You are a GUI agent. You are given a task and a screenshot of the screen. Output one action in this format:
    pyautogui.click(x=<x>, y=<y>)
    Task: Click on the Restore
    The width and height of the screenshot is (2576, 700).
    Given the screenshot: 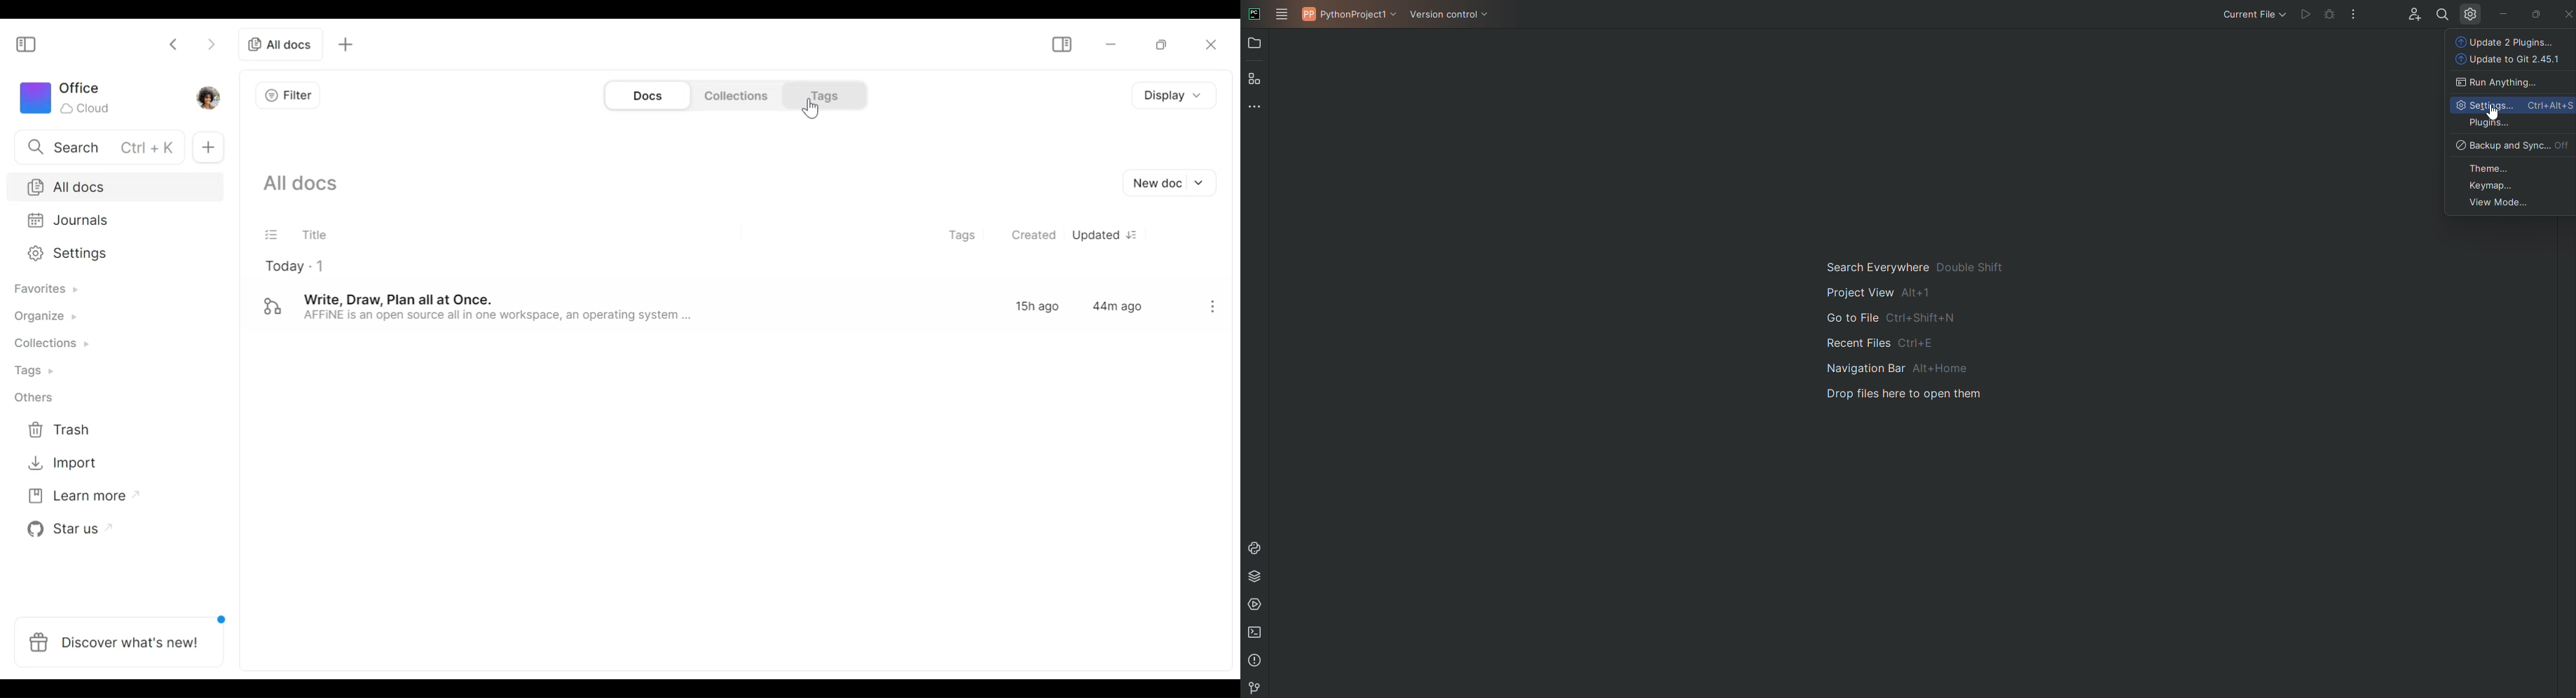 What is the action you would take?
    pyautogui.click(x=2536, y=15)
    